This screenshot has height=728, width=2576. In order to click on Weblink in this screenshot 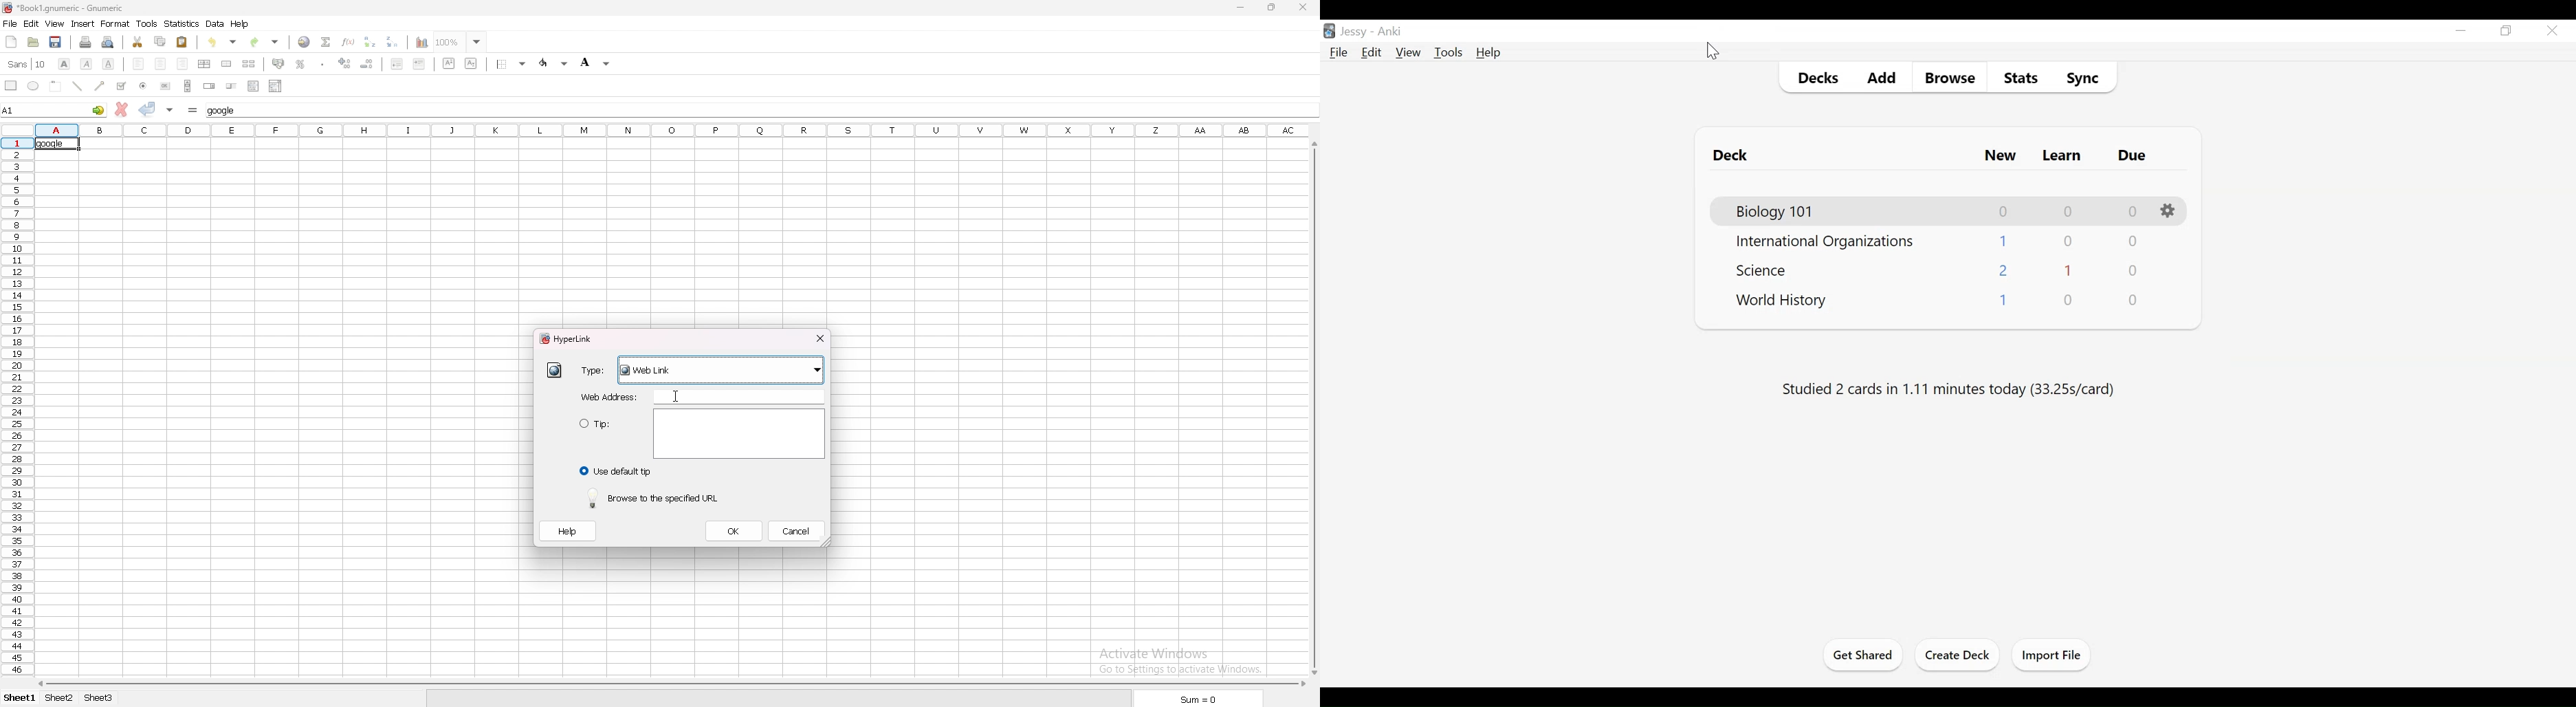, I will do `click(718, 369)`.